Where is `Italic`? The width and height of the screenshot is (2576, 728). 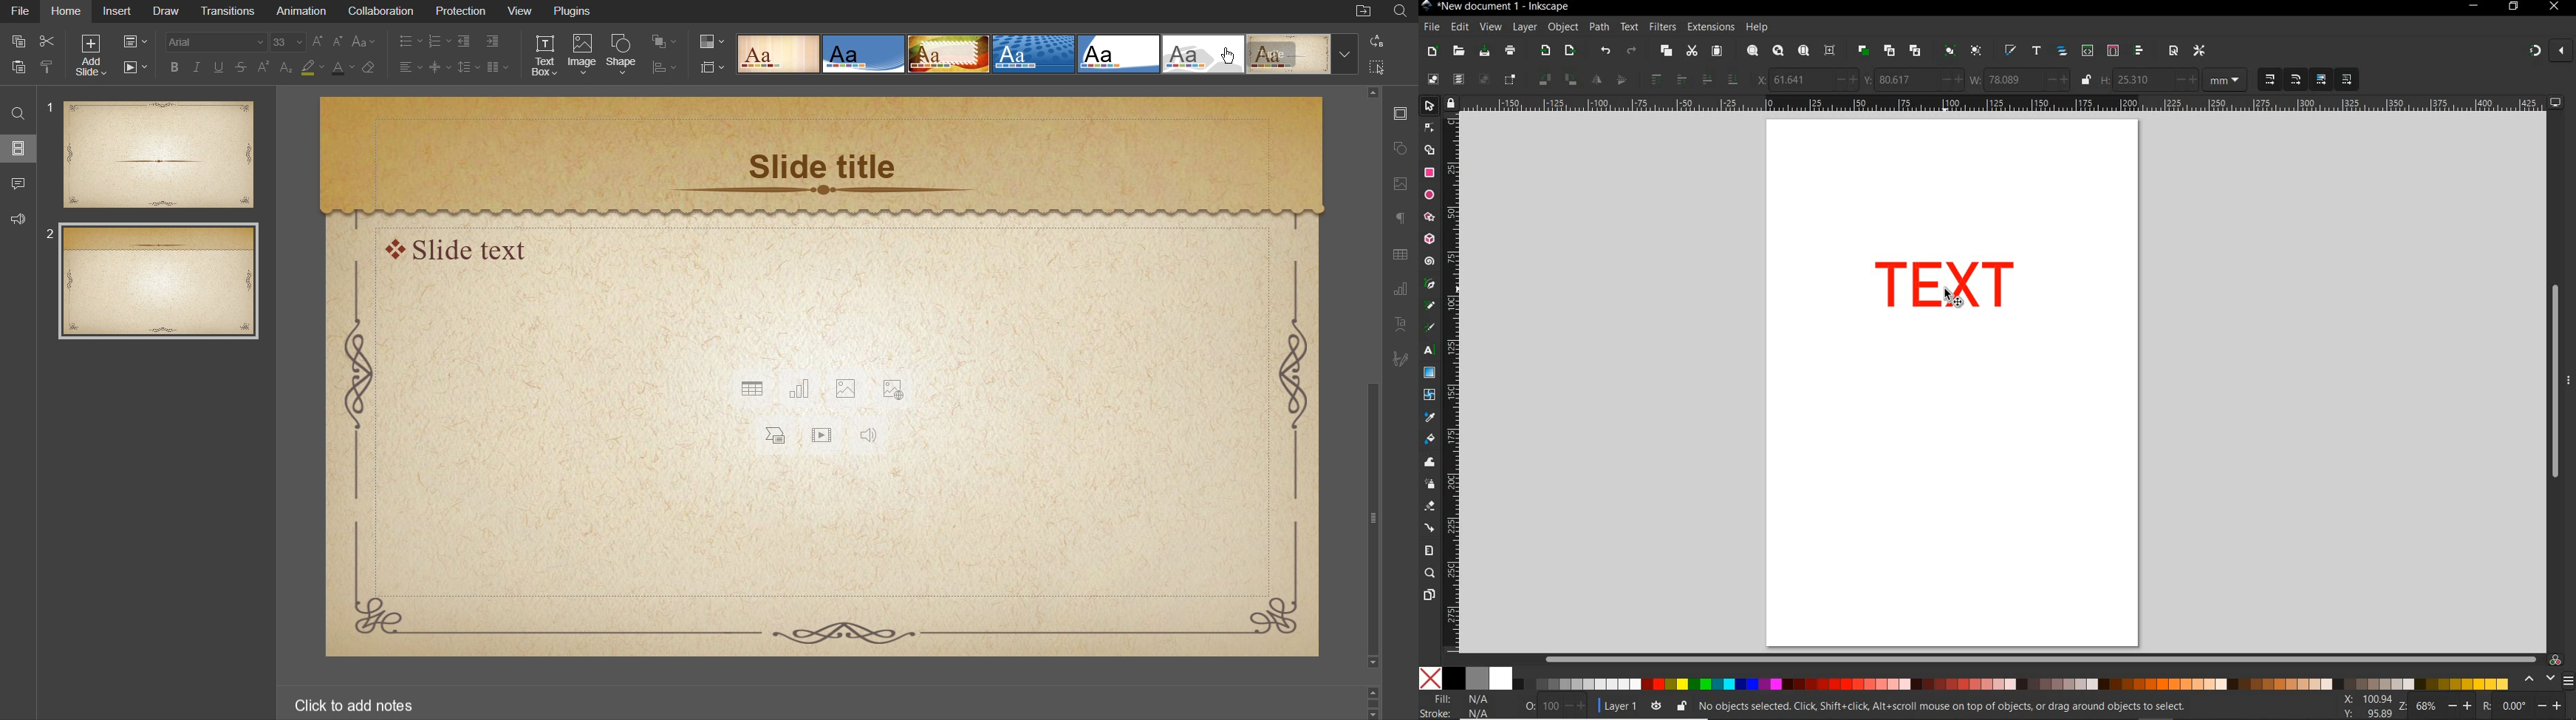
Italic is located at coordinates (198, 67).